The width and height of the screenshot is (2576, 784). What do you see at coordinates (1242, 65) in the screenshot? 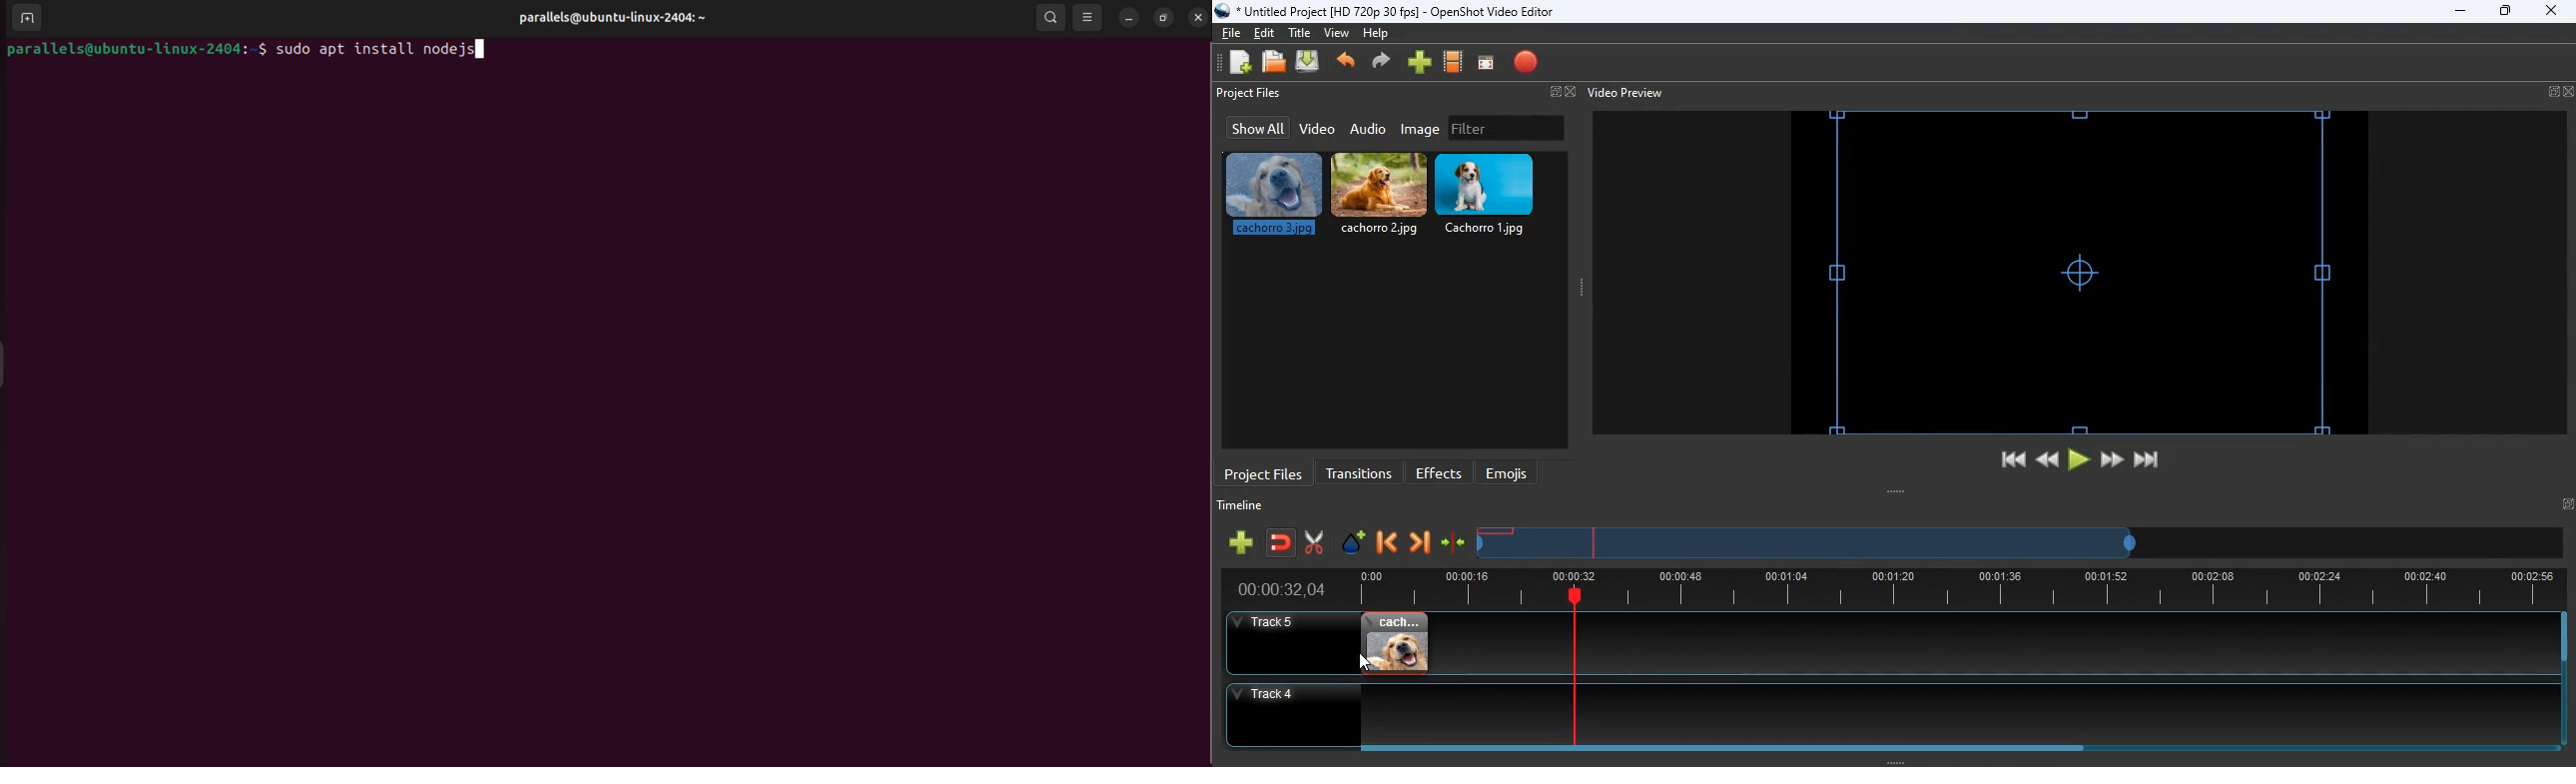
I see `add files` at bounding box center [1242, 65].